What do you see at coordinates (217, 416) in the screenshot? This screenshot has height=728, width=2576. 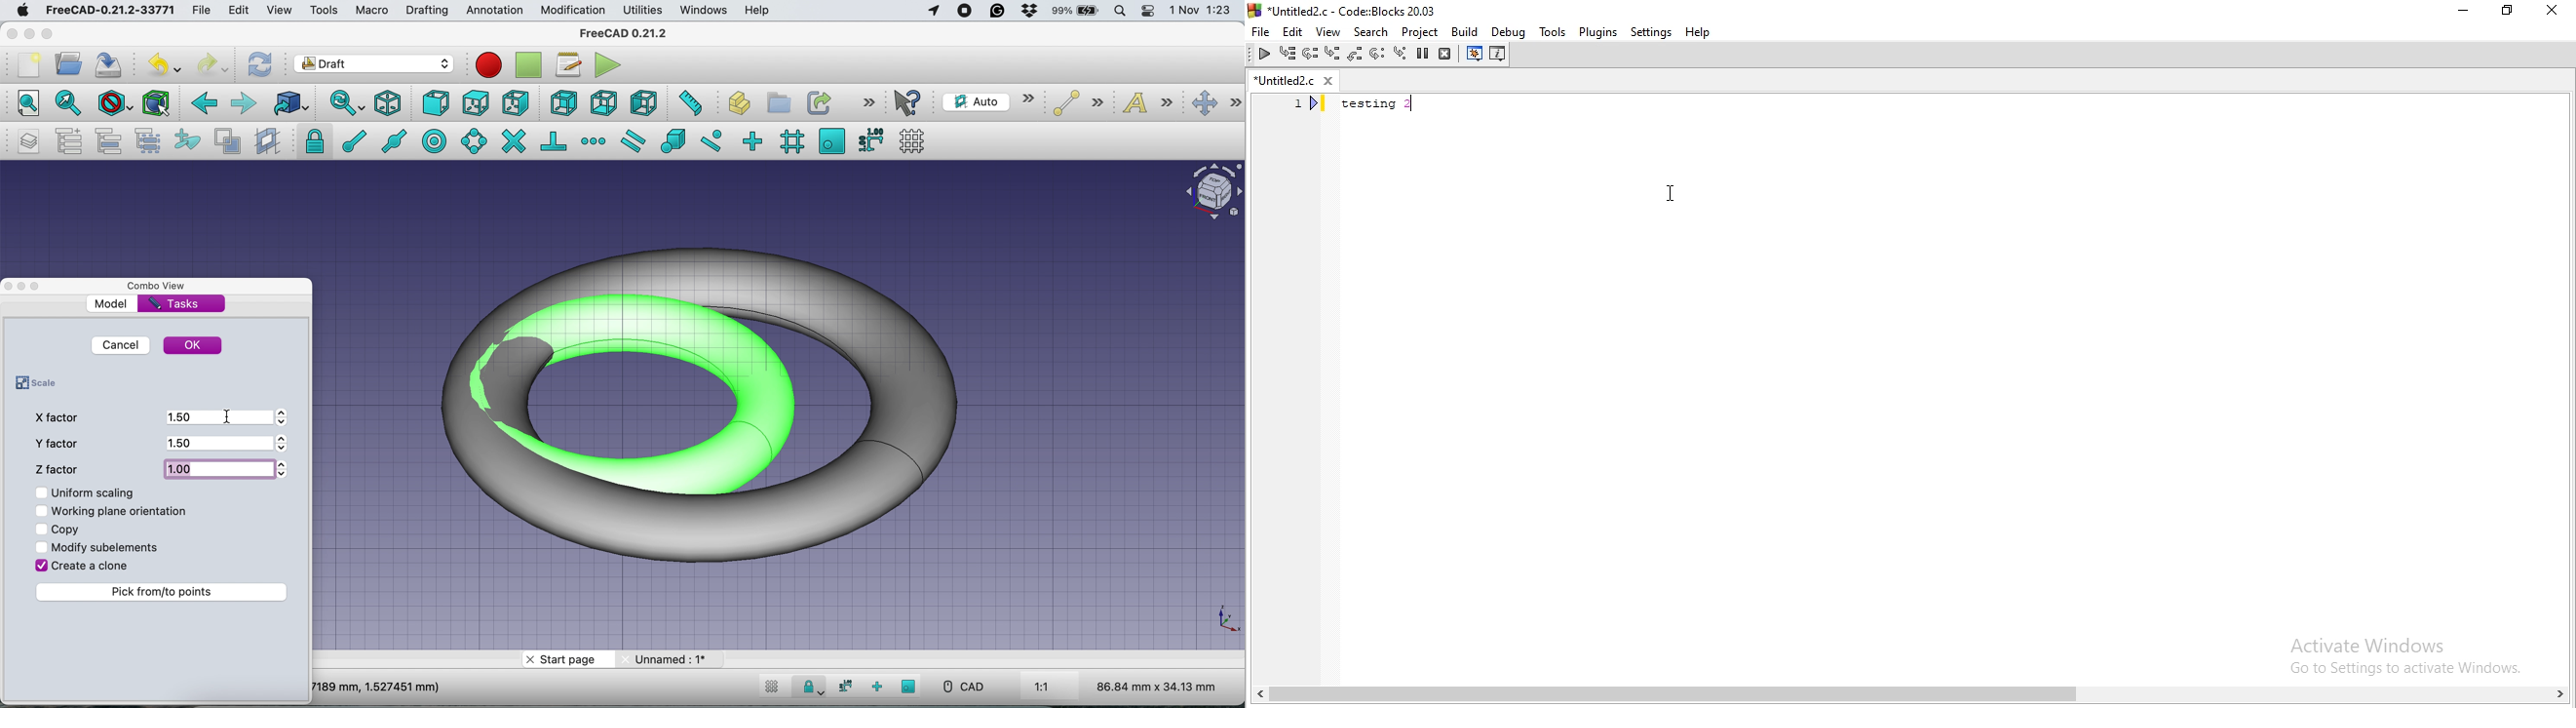 I see `1.5` at bounding box center [217, 416].